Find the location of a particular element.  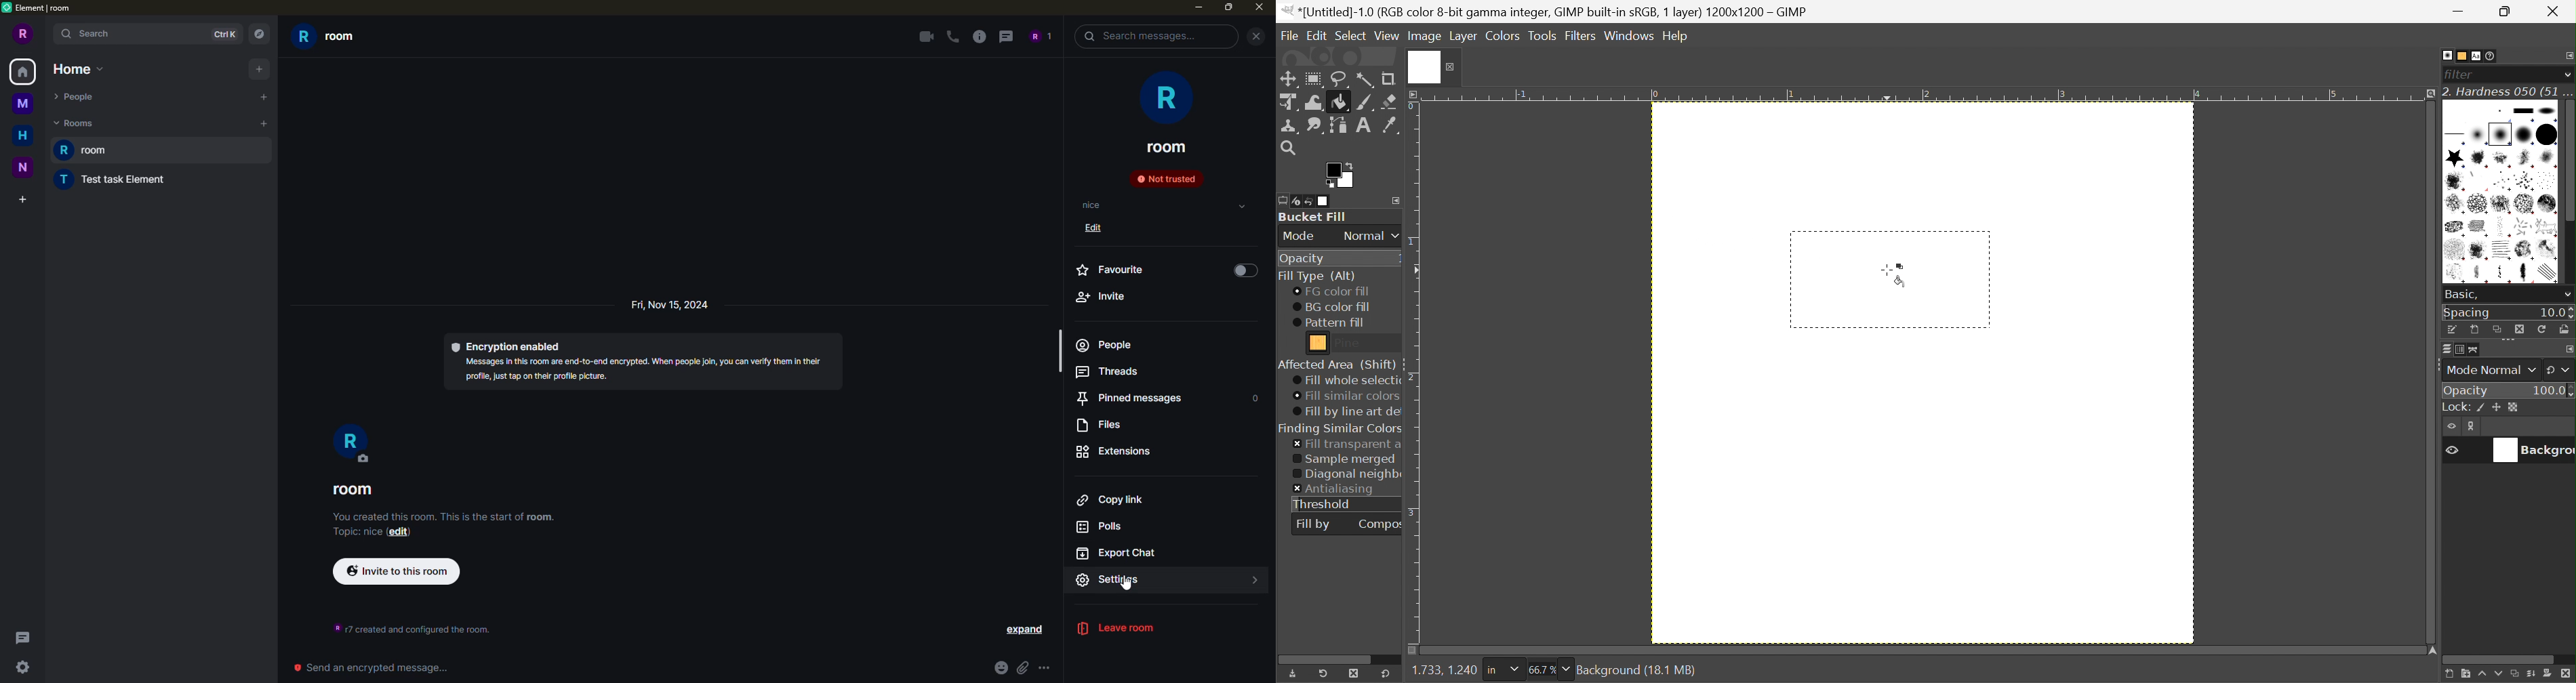

select is located at coordinates (1242, 207).